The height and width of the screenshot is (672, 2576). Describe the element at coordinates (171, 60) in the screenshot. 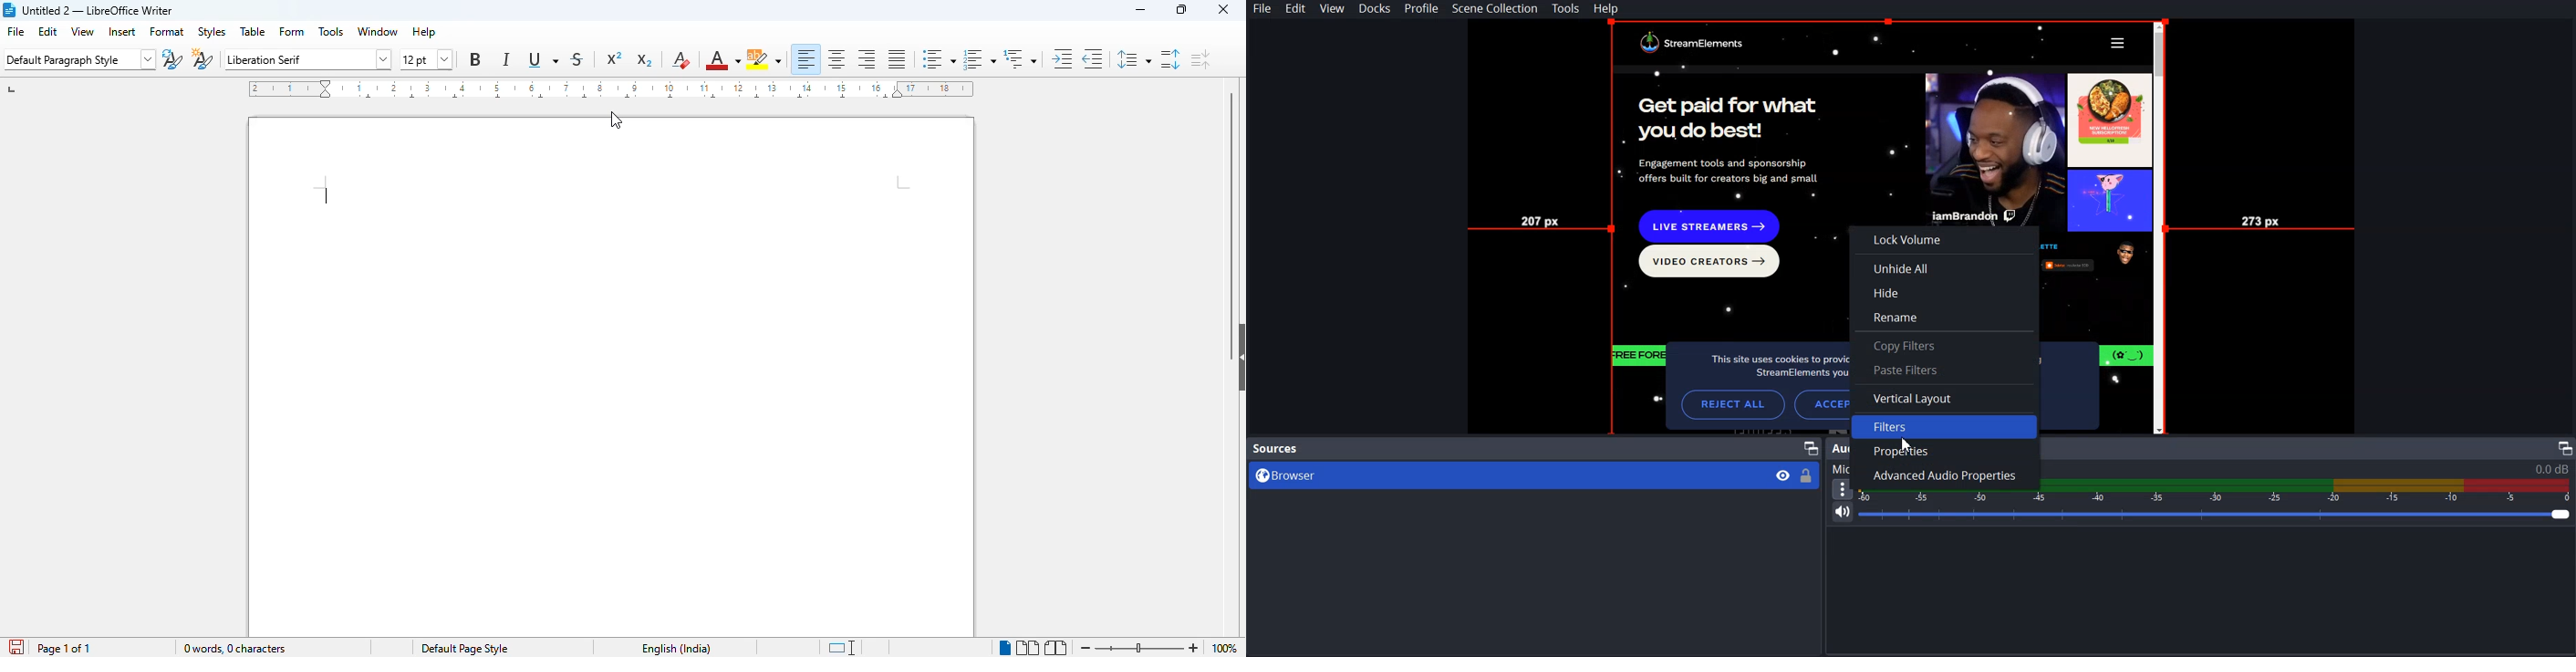

I see `update paragraph style` at that location.